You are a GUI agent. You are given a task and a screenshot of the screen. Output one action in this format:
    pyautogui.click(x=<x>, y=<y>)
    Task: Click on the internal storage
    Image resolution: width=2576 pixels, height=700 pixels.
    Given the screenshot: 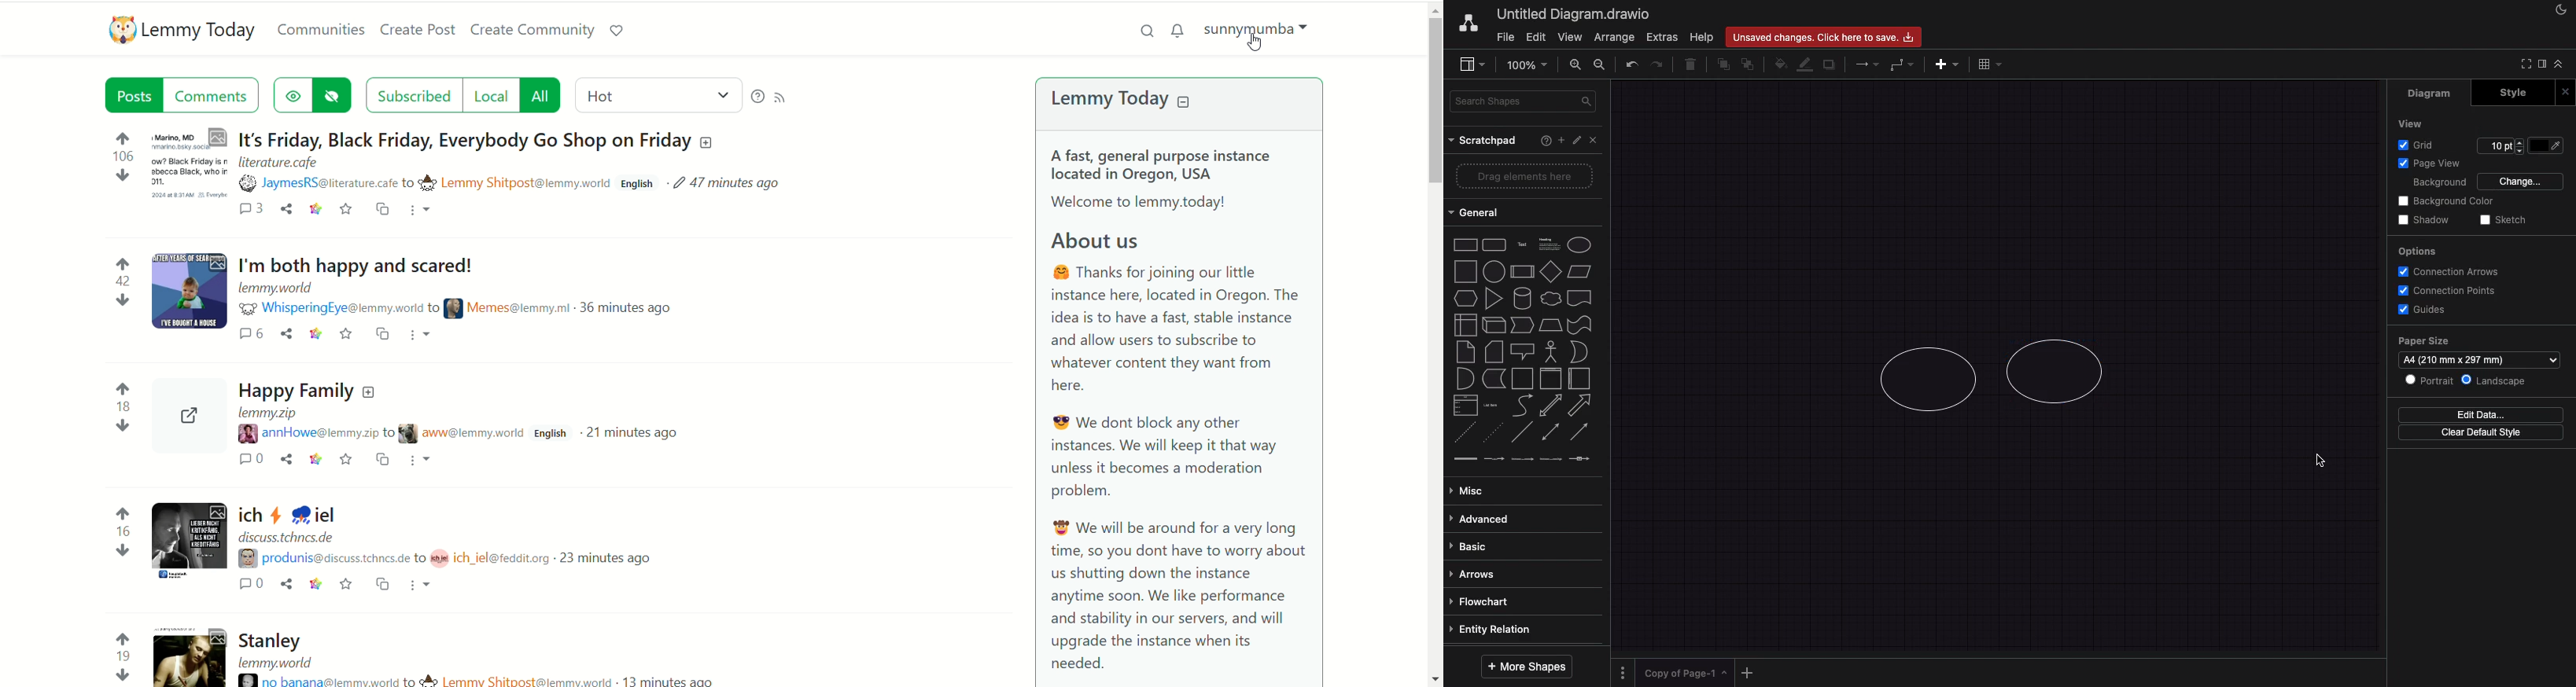 What is the action you would take?
    pyautogui.click(x=1465, y=324)
    